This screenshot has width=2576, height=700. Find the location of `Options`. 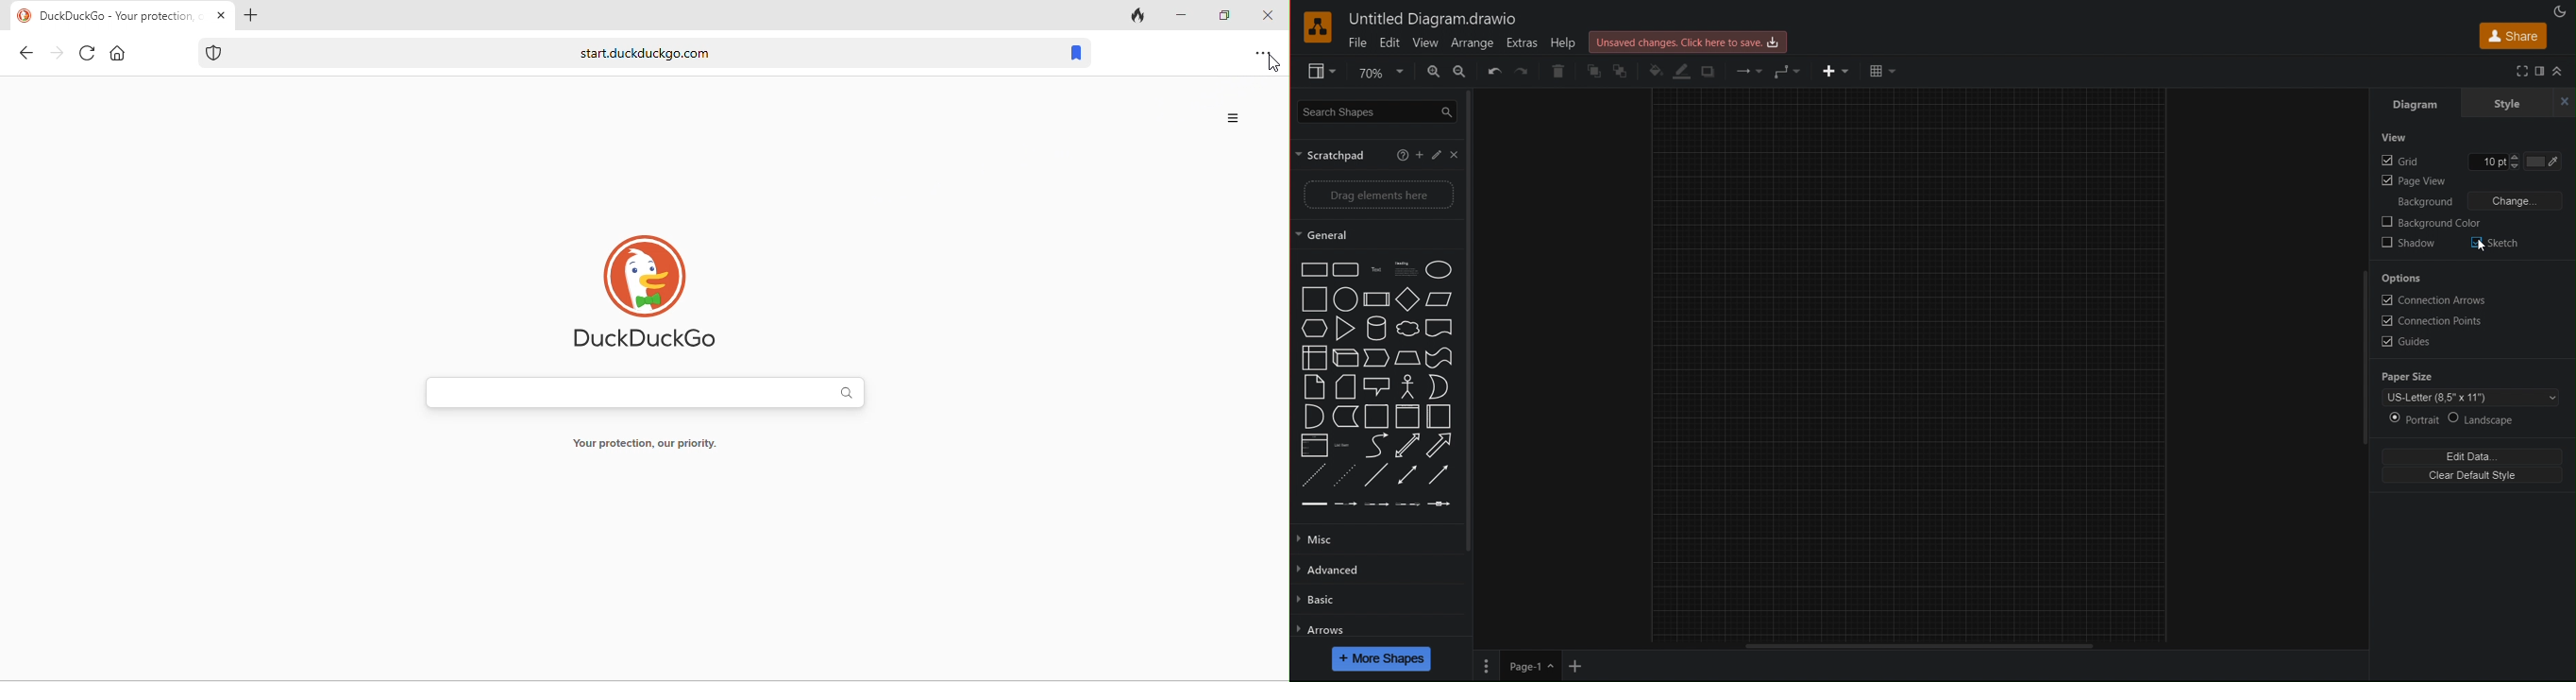

Options is located at coordinates (2408, 278).